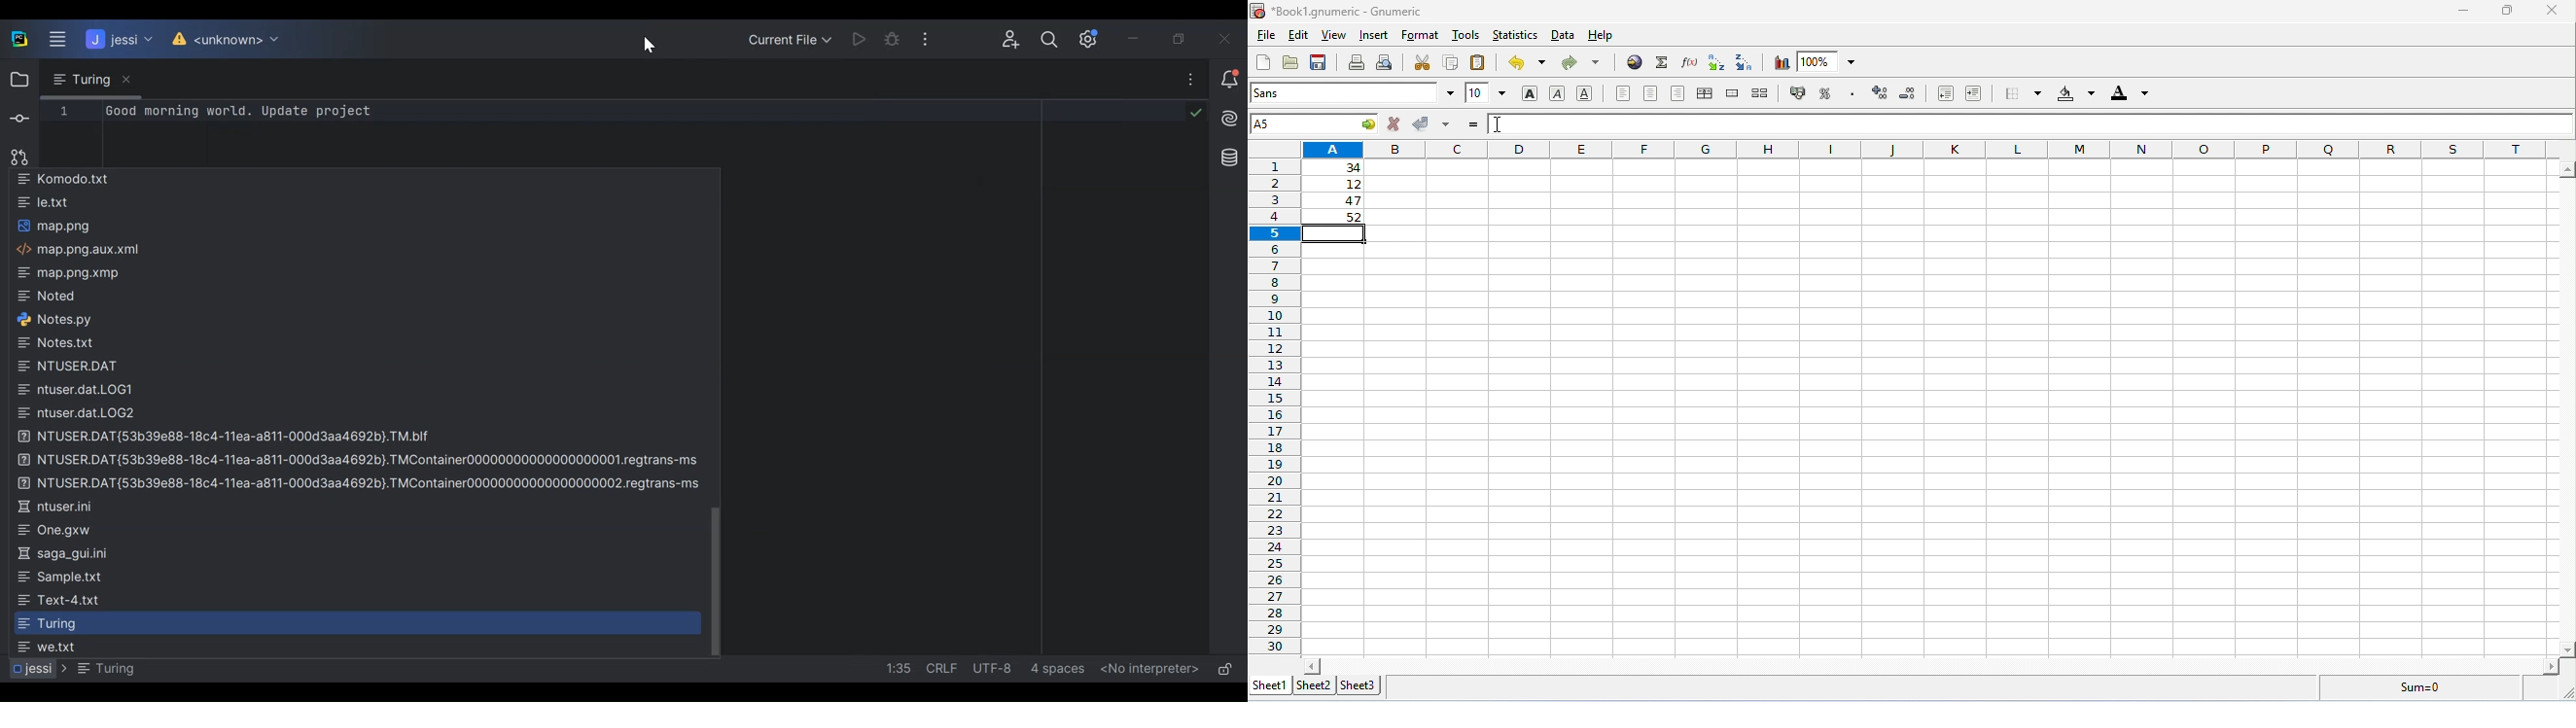 Image resolution: width=2576 pixels, height=728 pixels. What do you see at coordinates (1230, 38) in the screenshot?
I see `Close` at bounding box center [1230, 38].